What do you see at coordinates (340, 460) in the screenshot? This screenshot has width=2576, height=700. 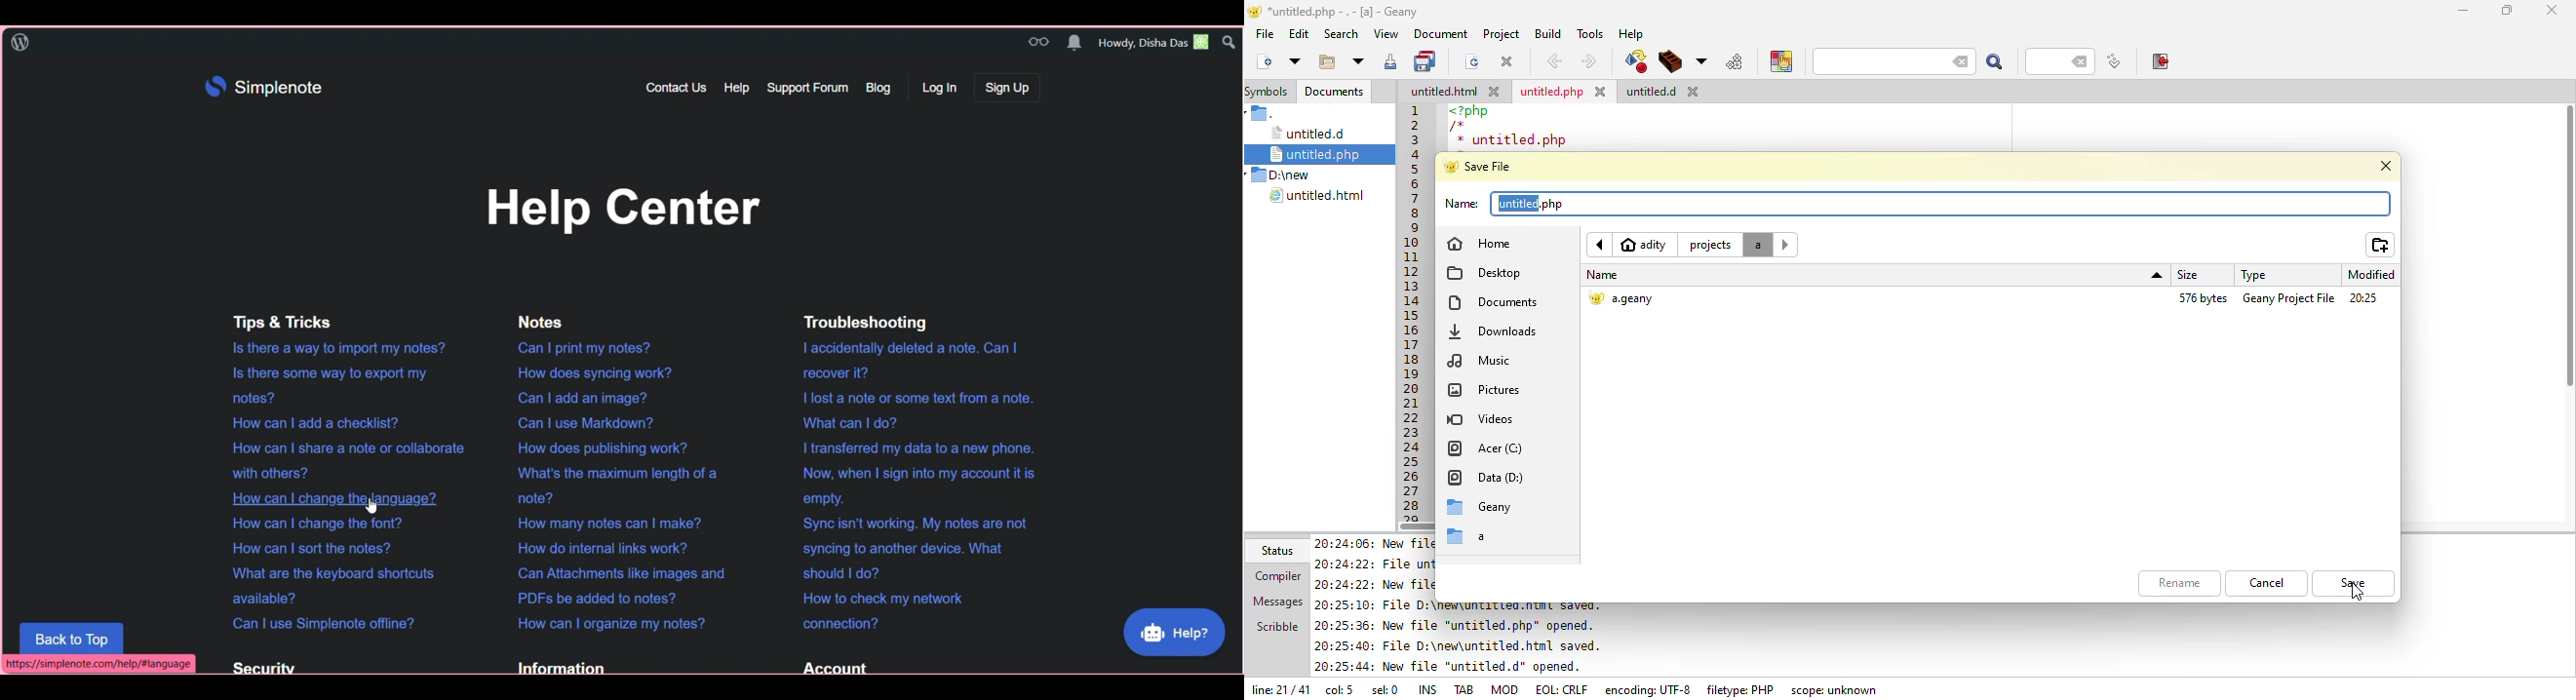 I see `How can | share a note or collaborate with others?` at bounding box center [340, 460].